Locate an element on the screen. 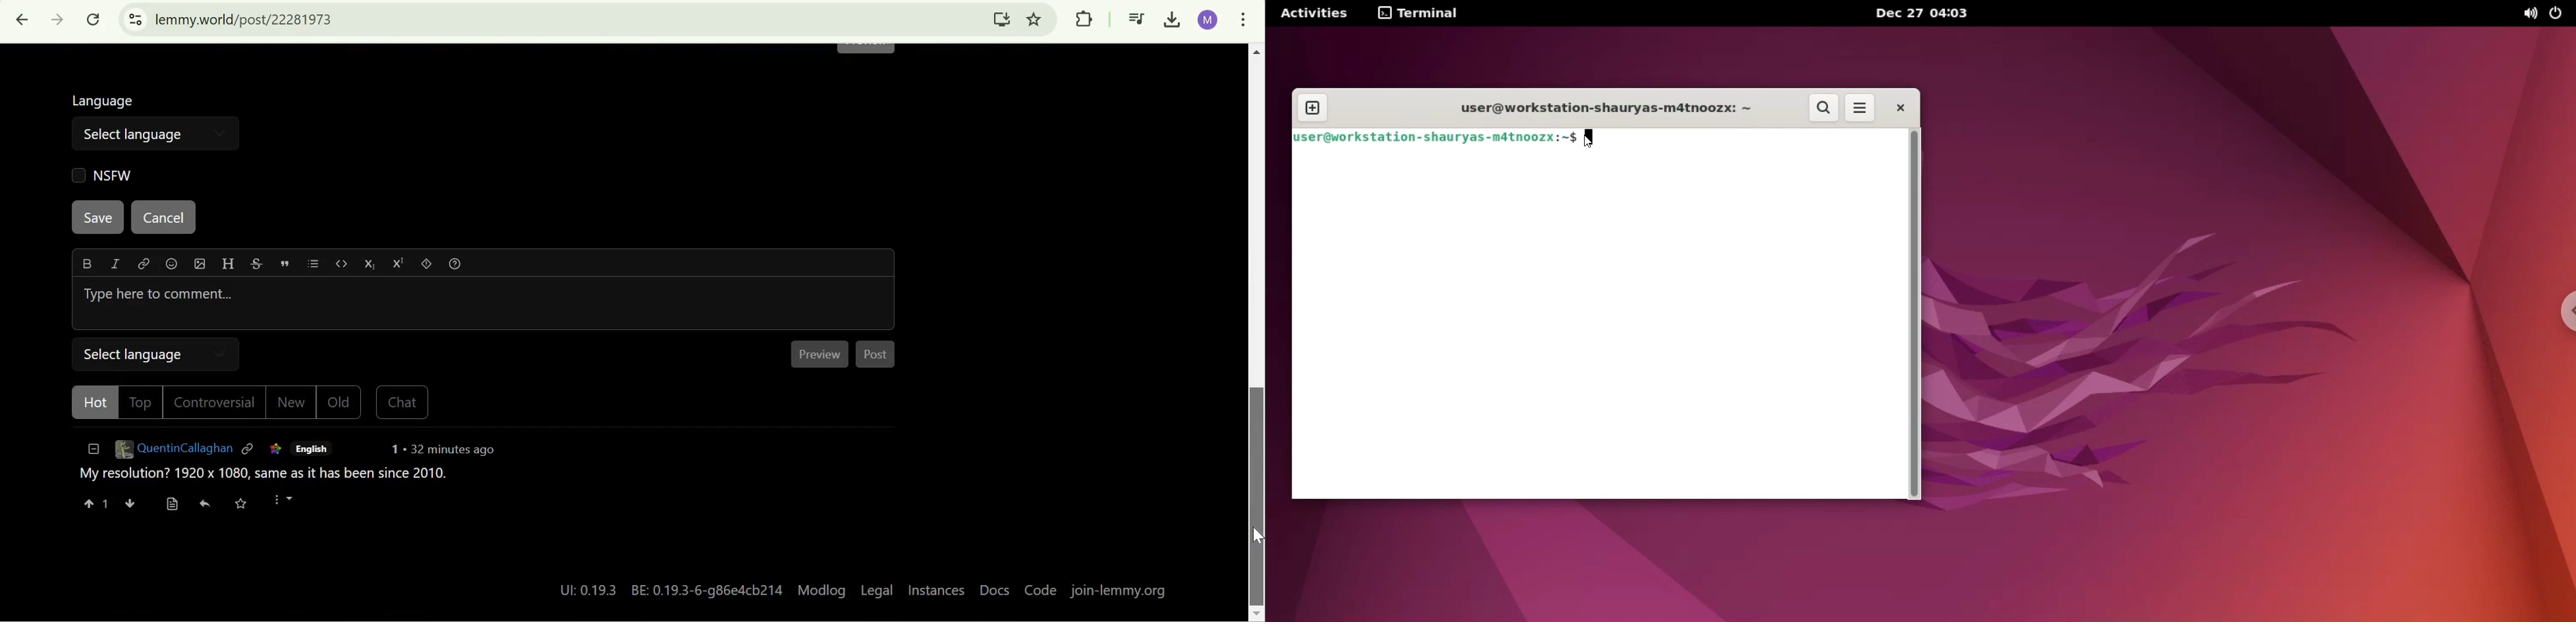 The image size is (2576, 644). UI: 0.19.3 is located at coordinates (584, 590).